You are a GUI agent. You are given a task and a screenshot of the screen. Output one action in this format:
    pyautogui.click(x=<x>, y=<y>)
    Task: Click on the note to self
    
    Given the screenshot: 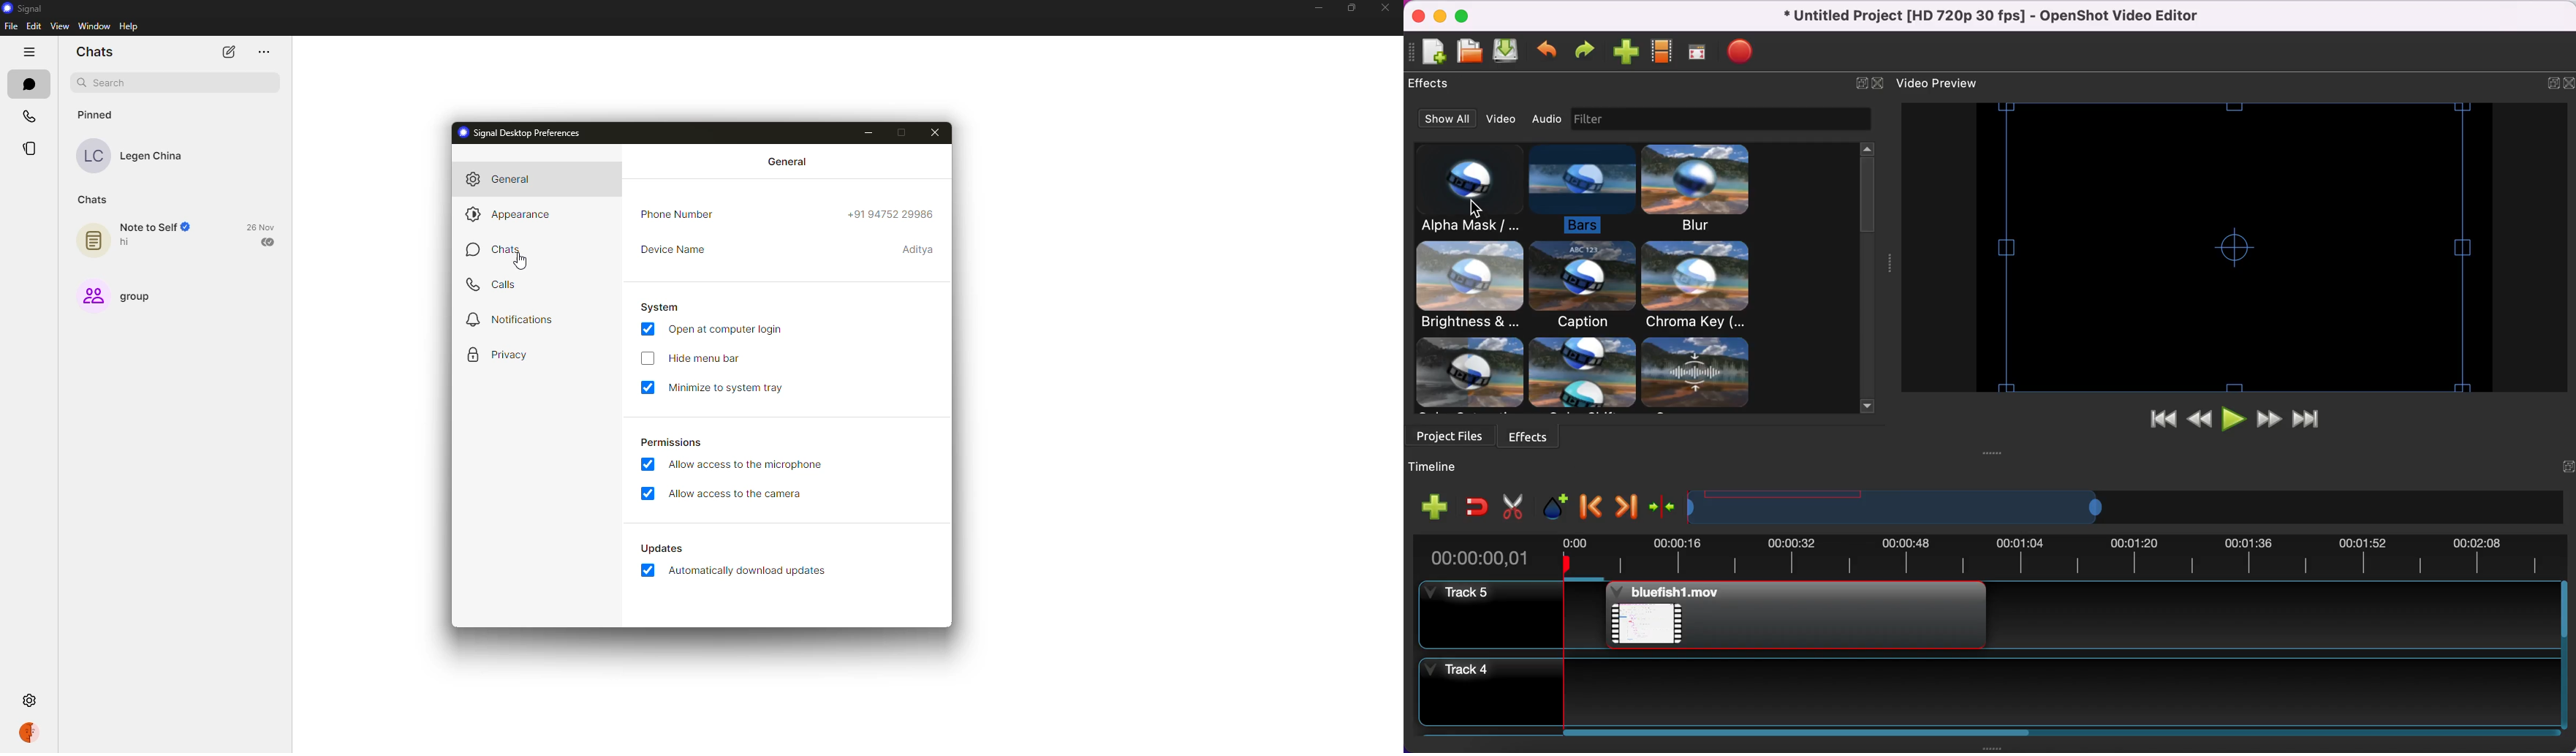 What is the action you would take?
    pyautogui.click(x=145, y=237)
    